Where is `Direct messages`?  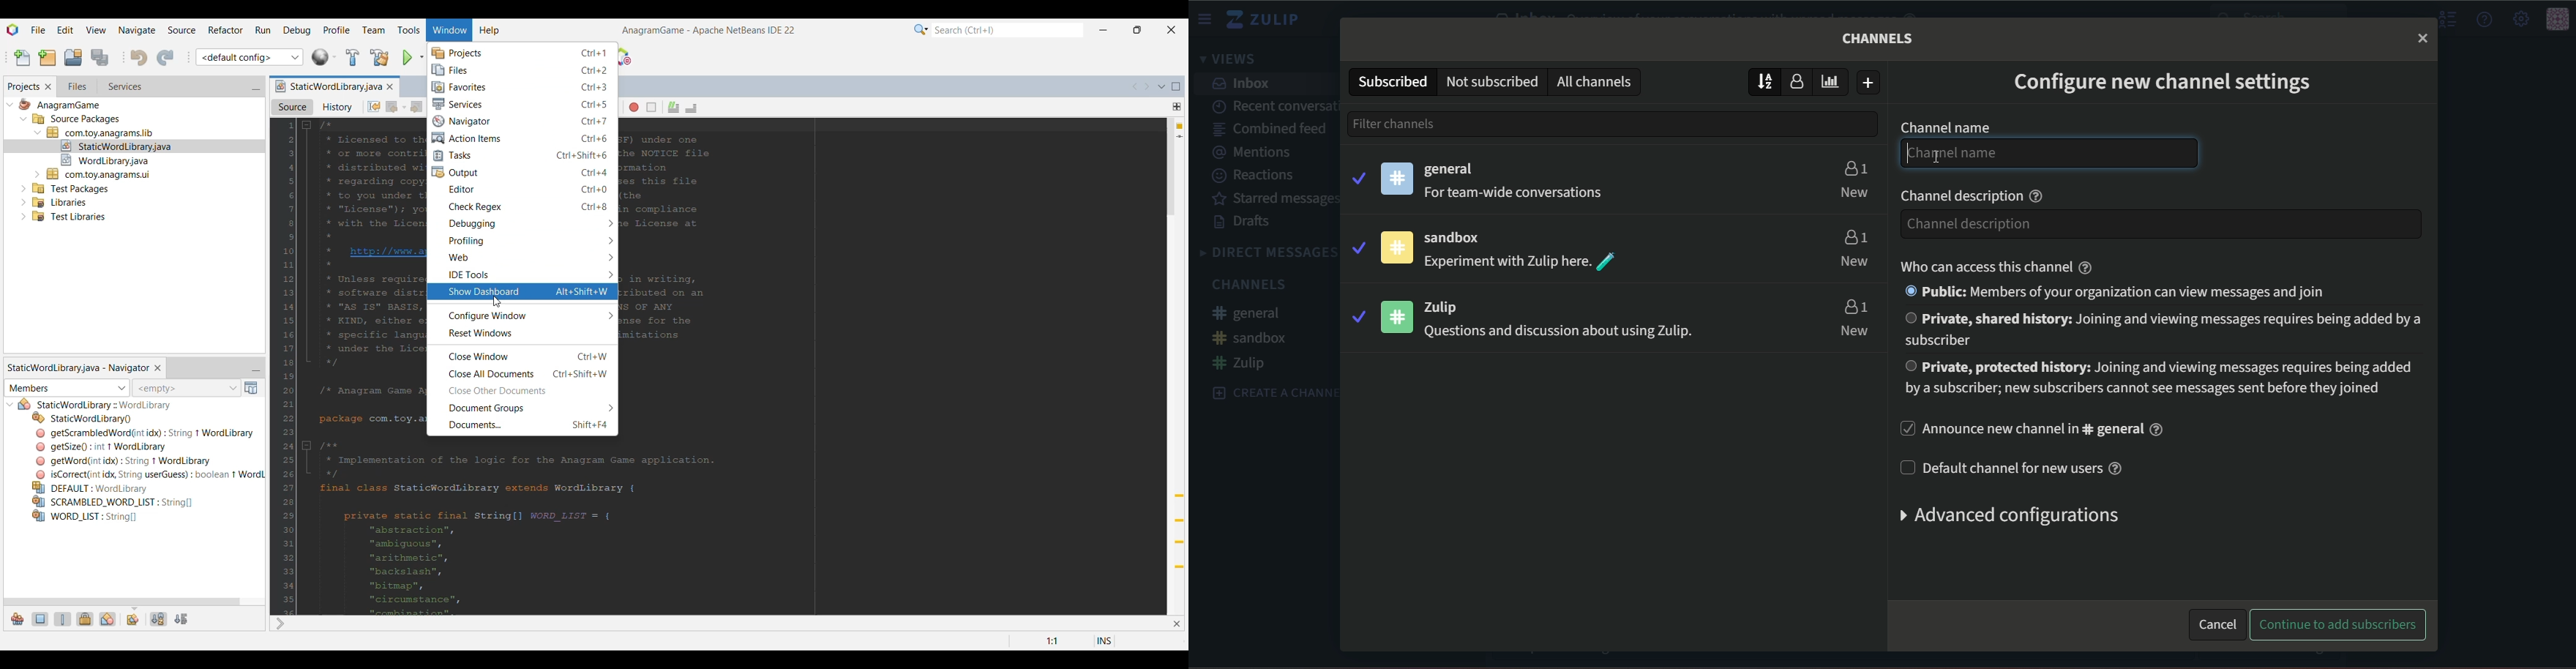 Direct messages is located at coordinates (1267, 253).